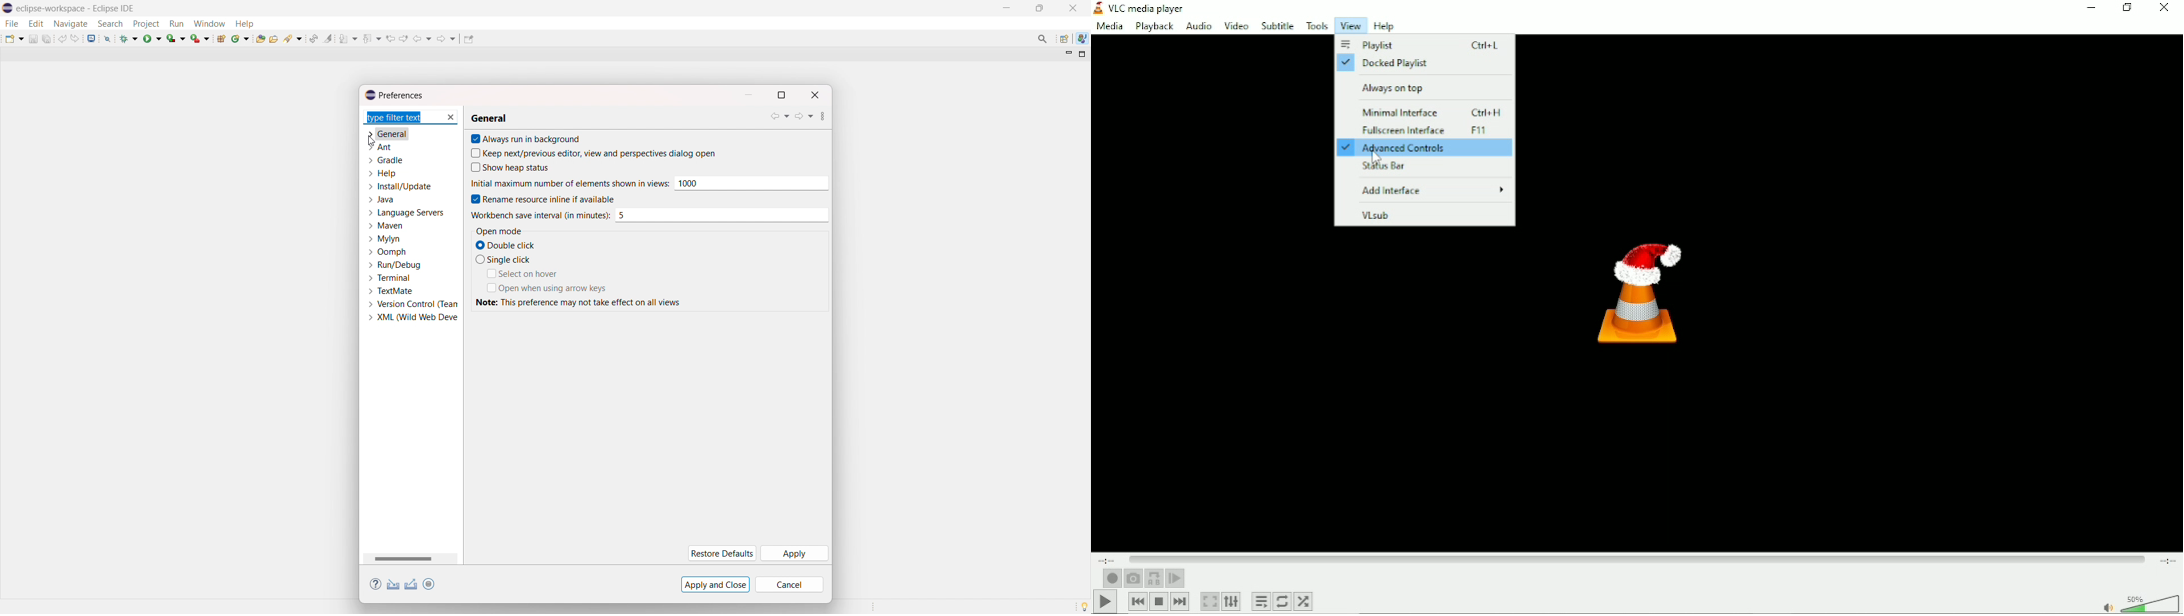  Describe the element at coordinates (1391, 25) in the screenshot. I see `Help` at that location.